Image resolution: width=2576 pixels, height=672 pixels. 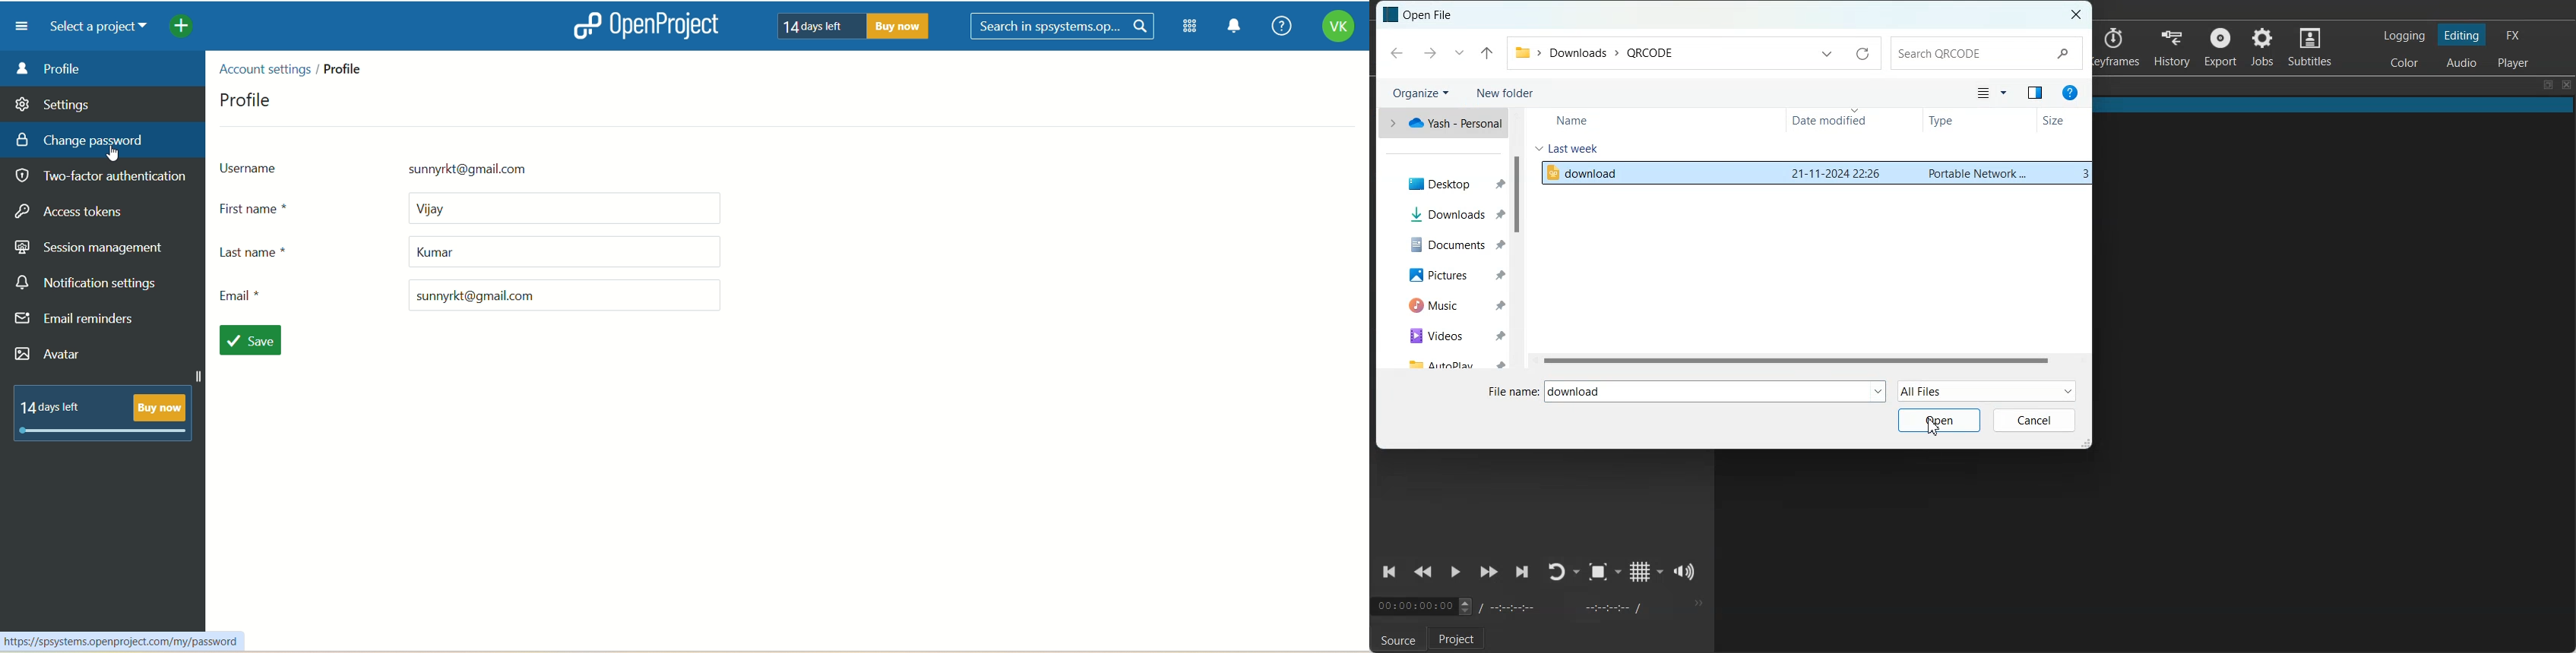 I want to click on Play Quickly Backward, so click(x=1423, y=573).